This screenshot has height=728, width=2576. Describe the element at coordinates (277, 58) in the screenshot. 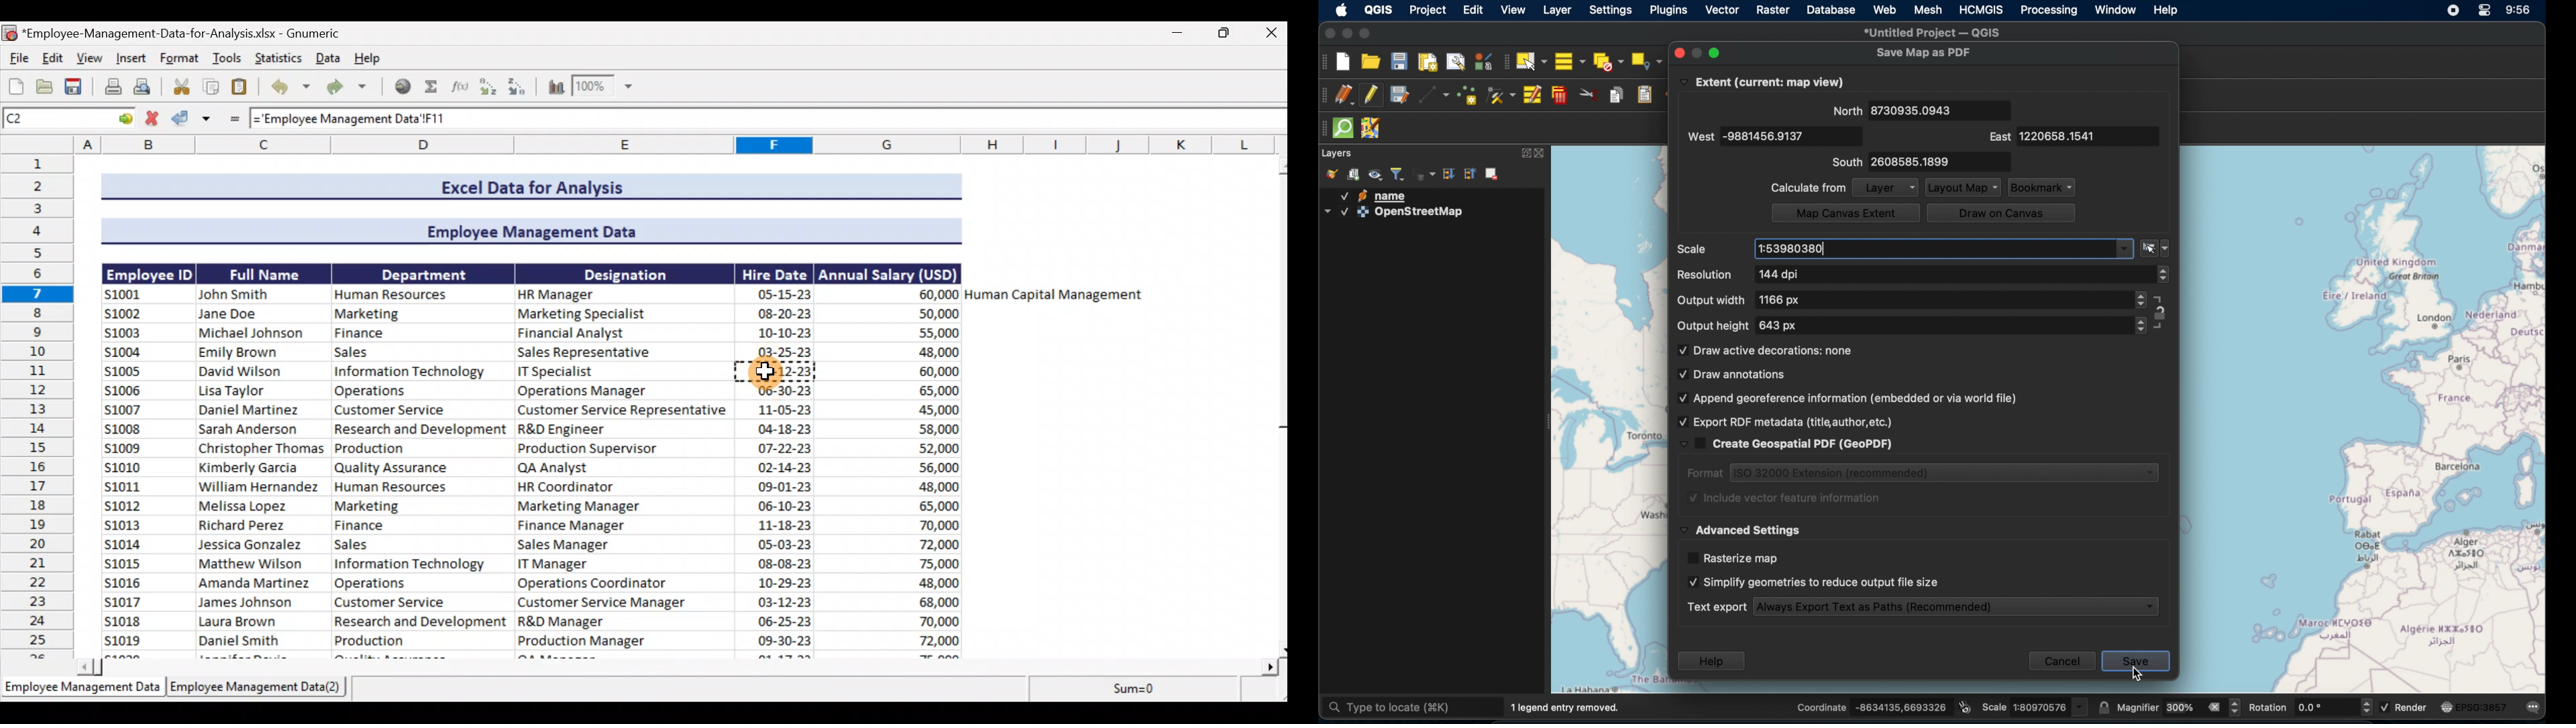

I see `Statistics` at that location.